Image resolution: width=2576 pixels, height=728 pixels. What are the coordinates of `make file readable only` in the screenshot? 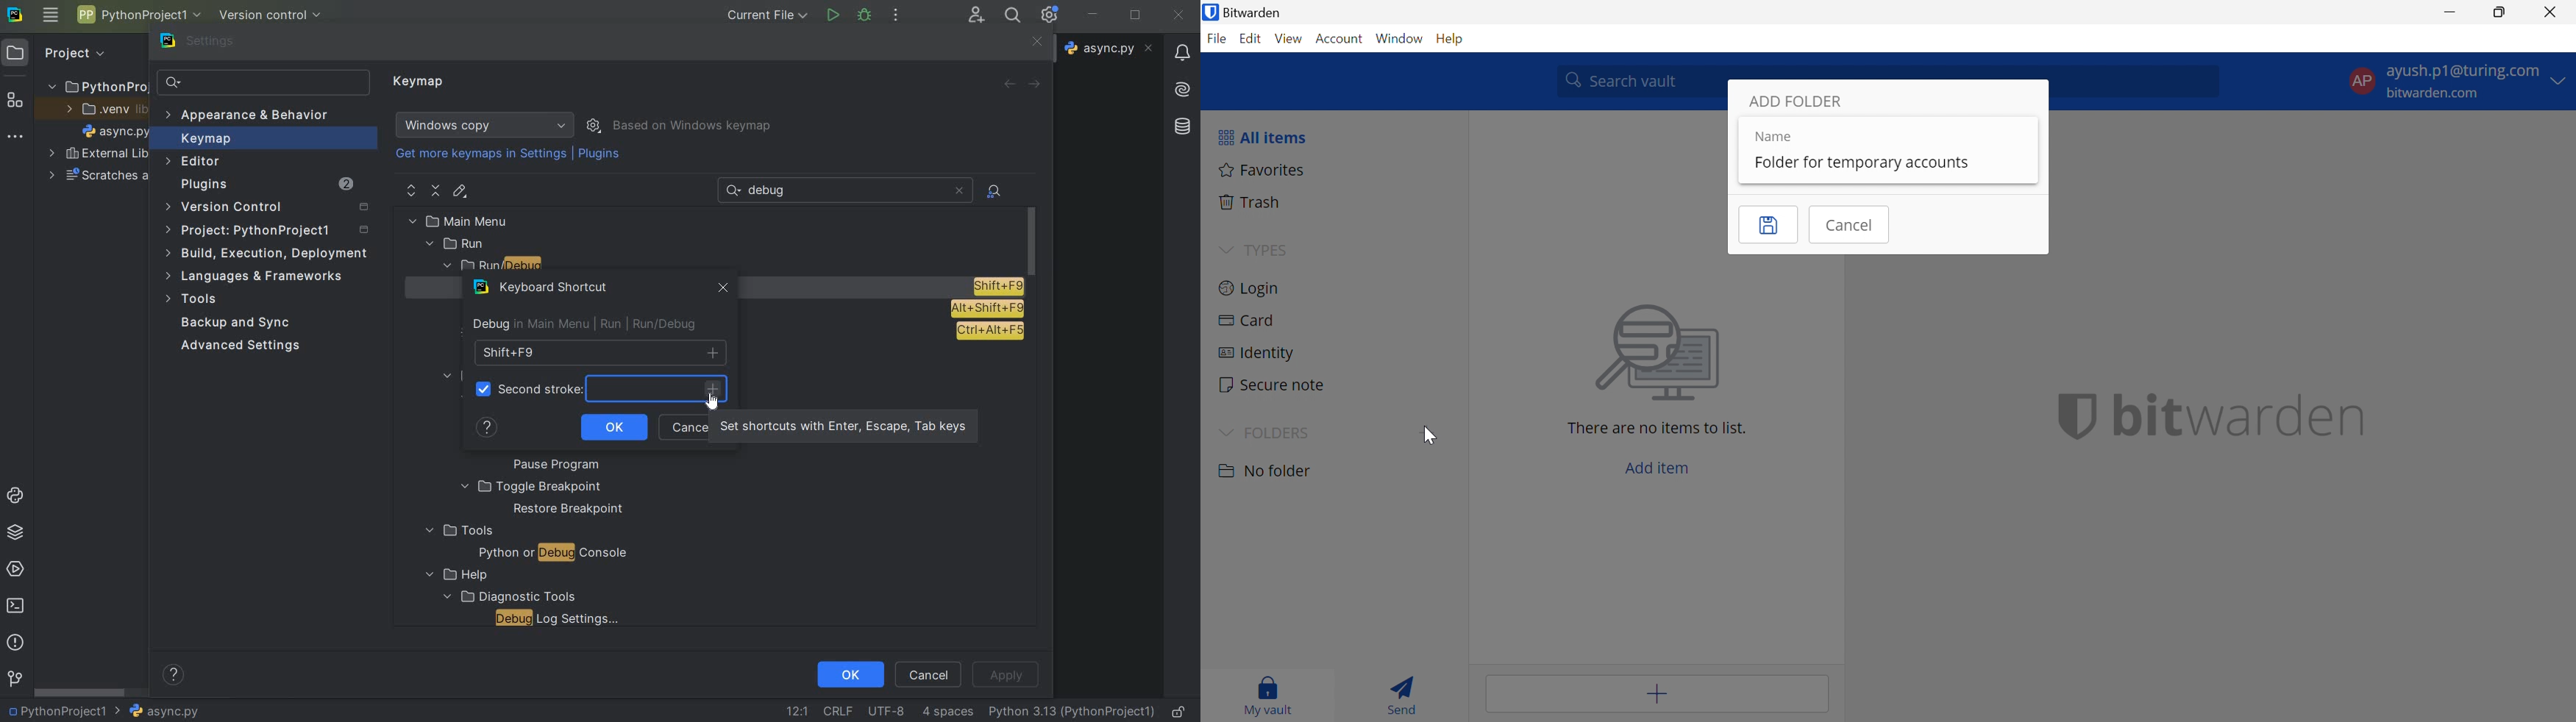 It's located at (1180, 710).